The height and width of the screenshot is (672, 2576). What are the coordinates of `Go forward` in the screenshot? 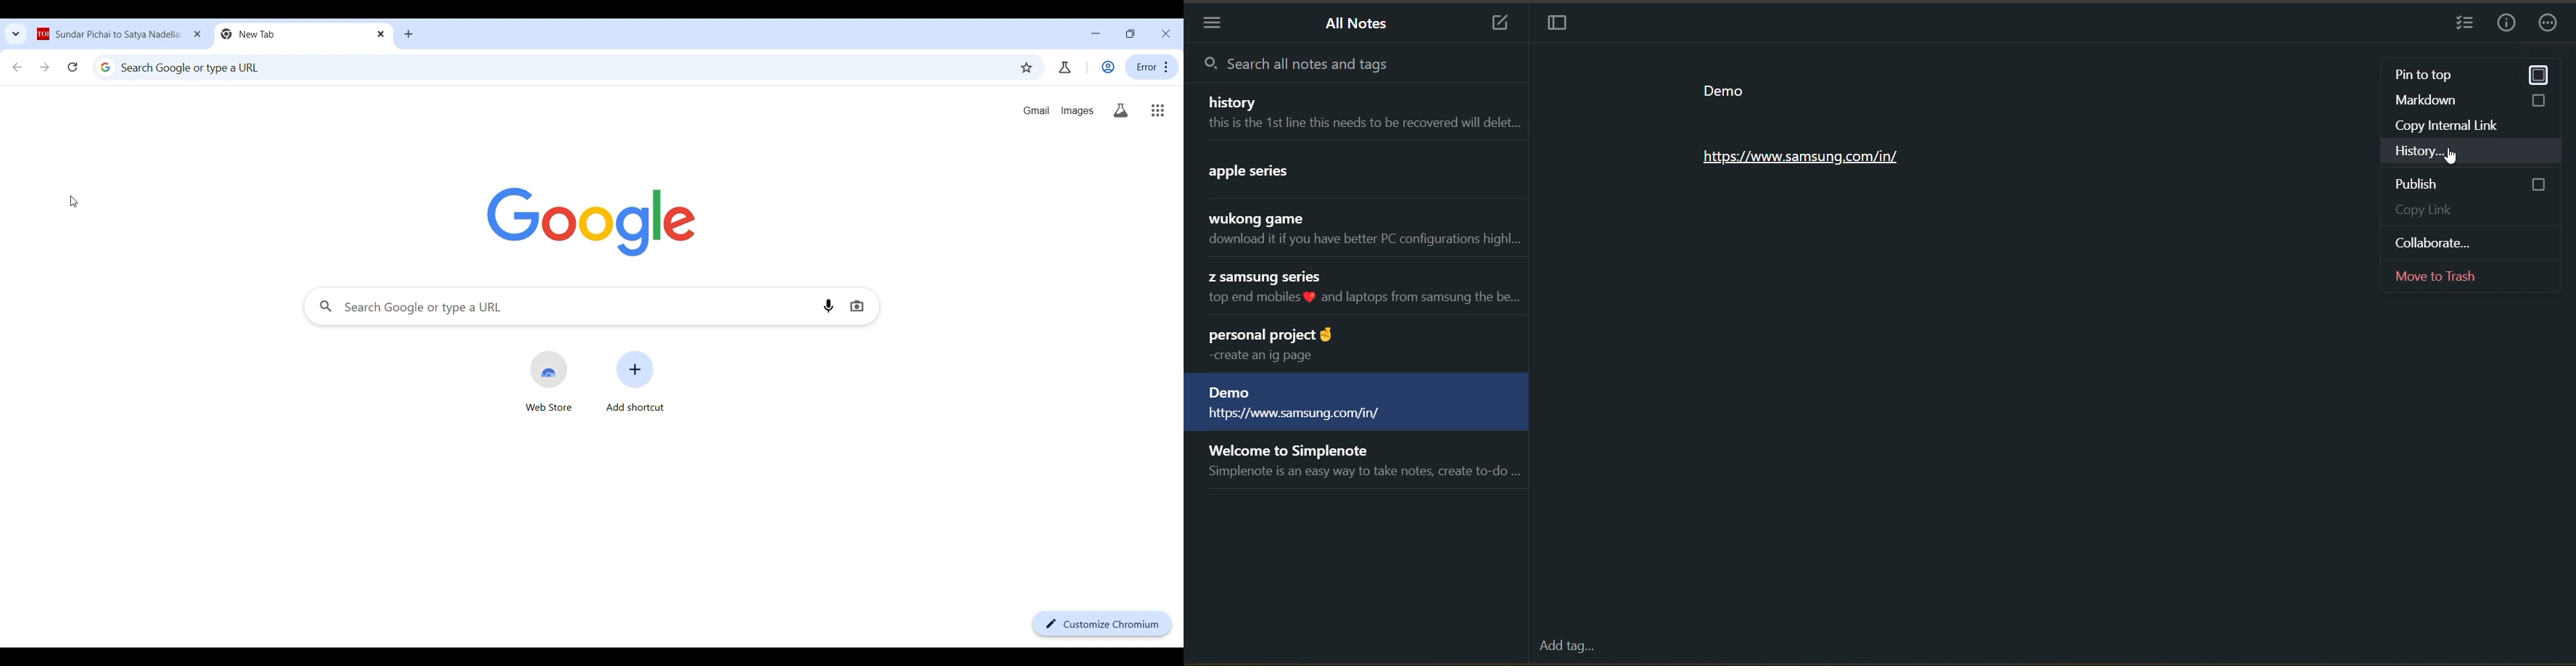 It's located at (45, 67).